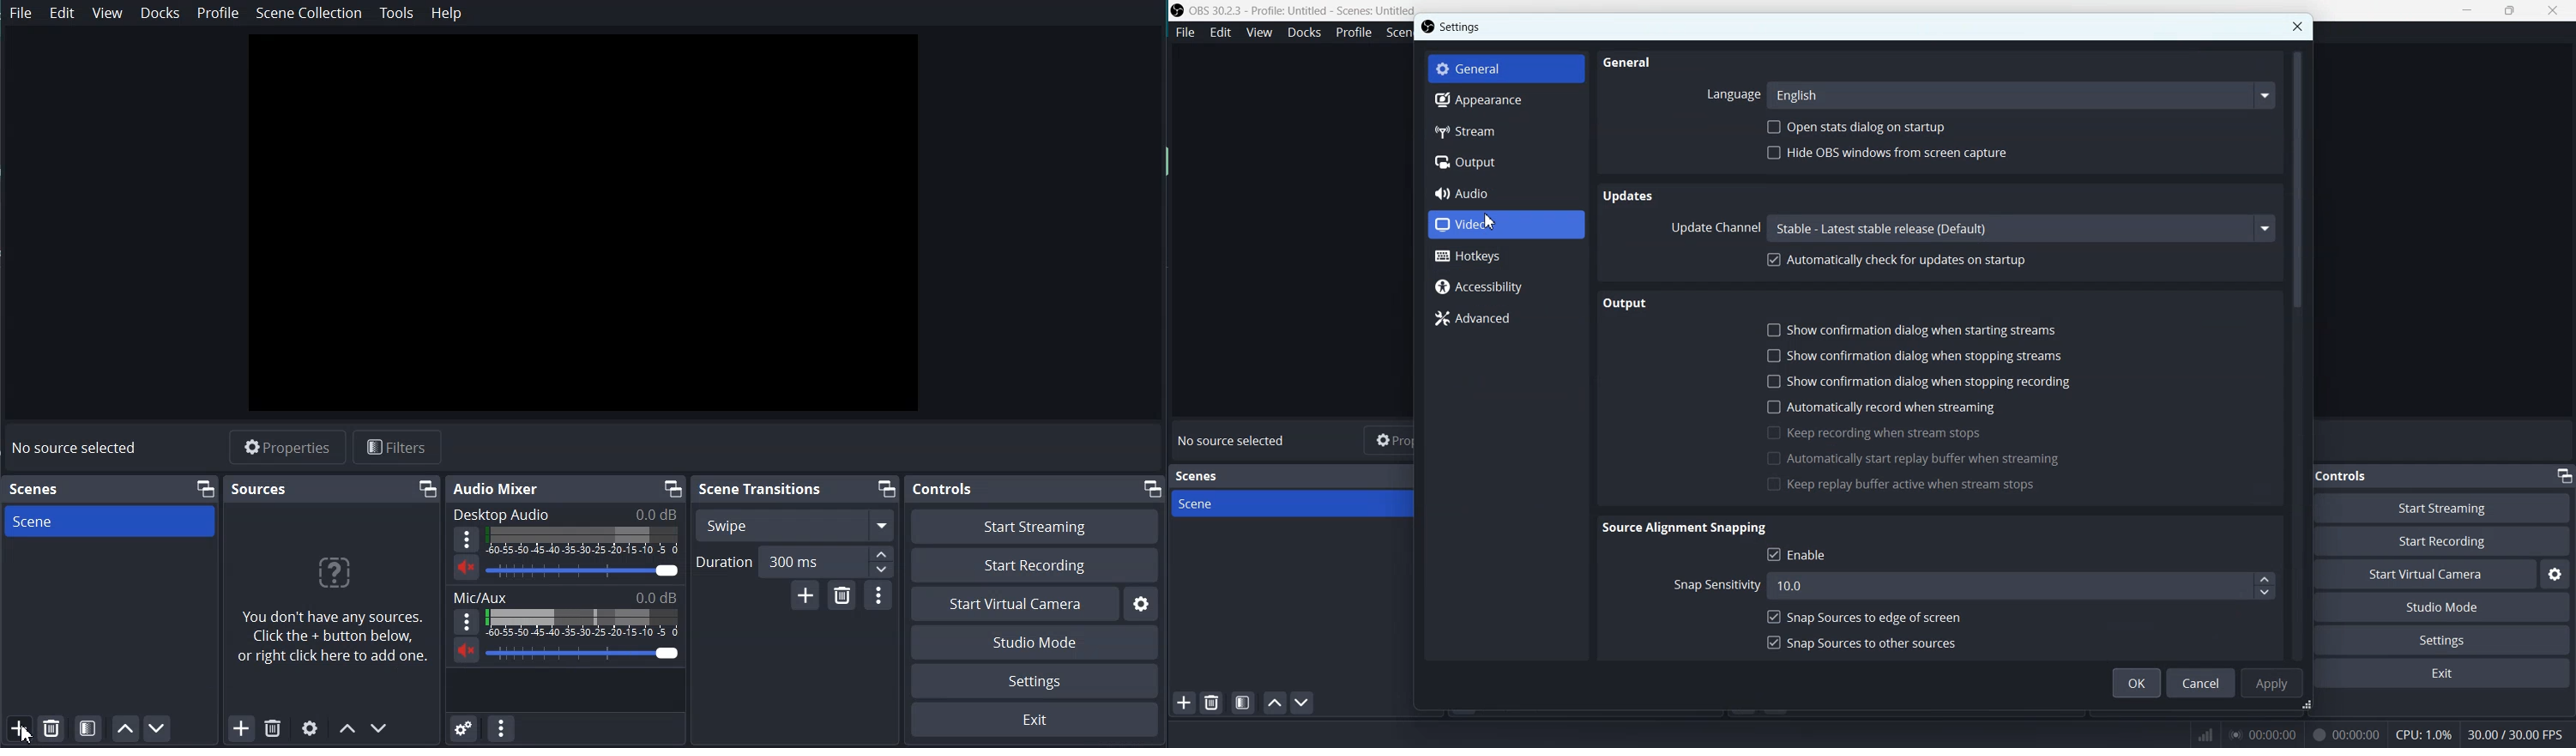  What do you see at coordinates (566, 596) in the screenshot?
I see `Text` at bounding box center [566, 596].